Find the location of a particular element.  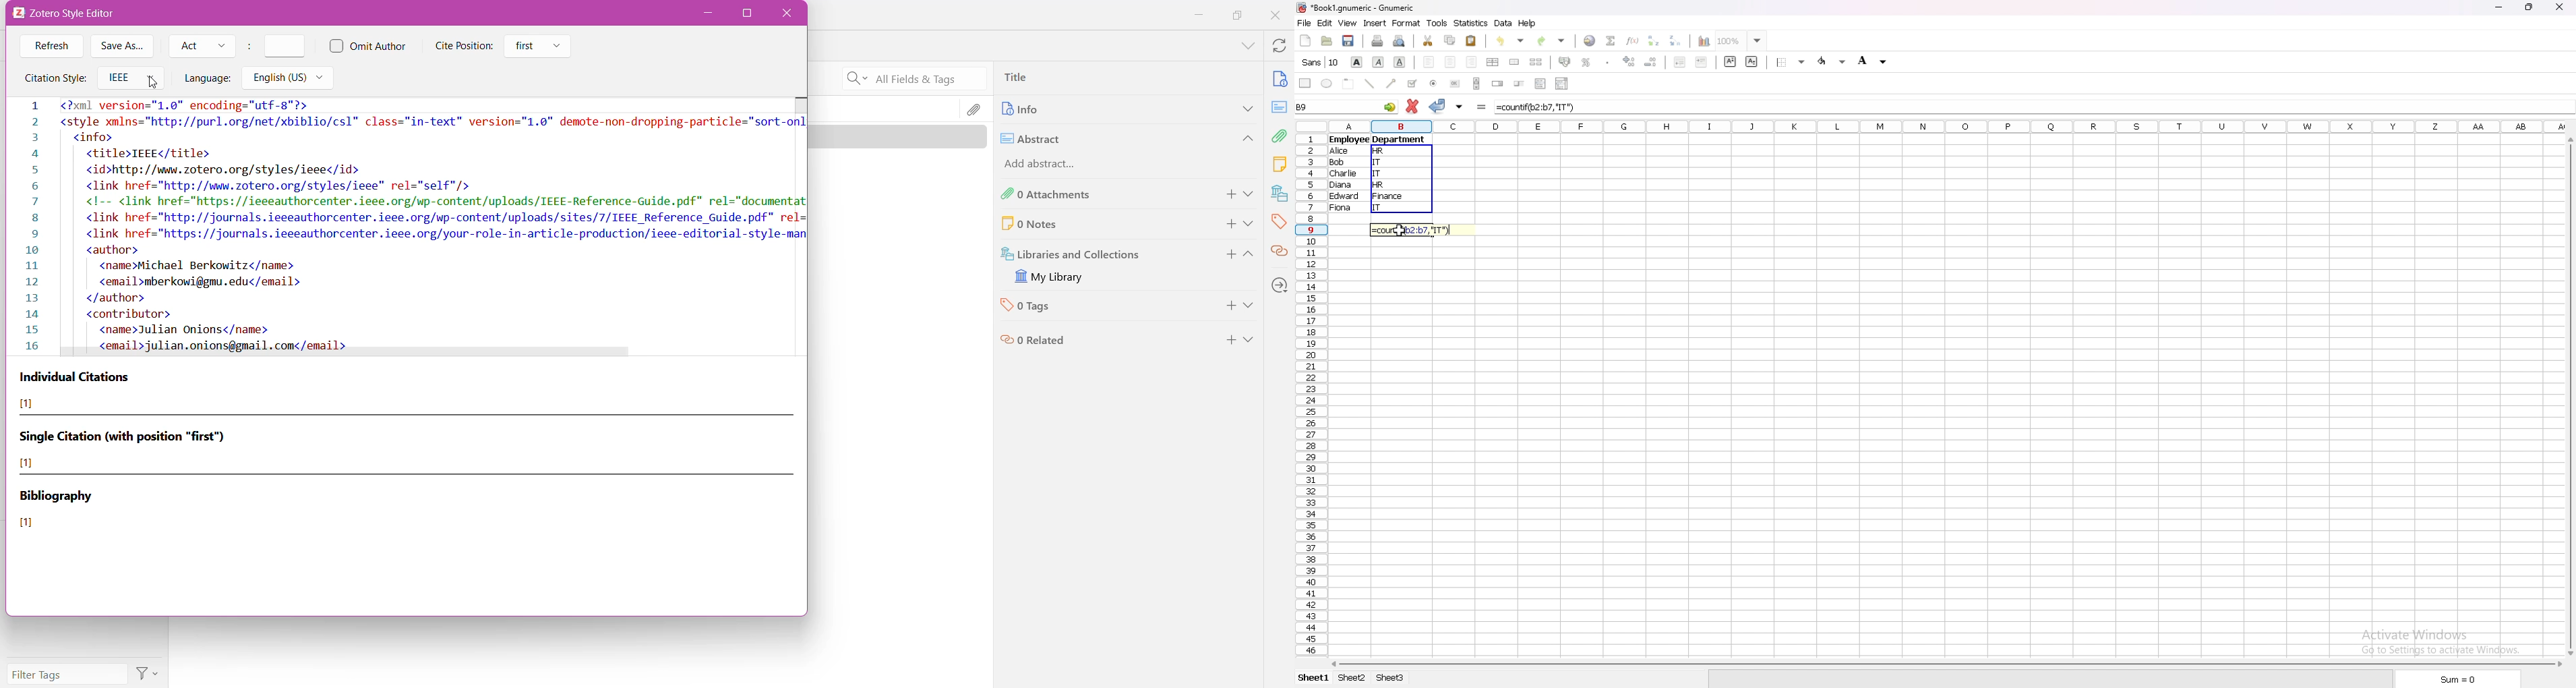

Citation Style is located at coordinates (54, 79).